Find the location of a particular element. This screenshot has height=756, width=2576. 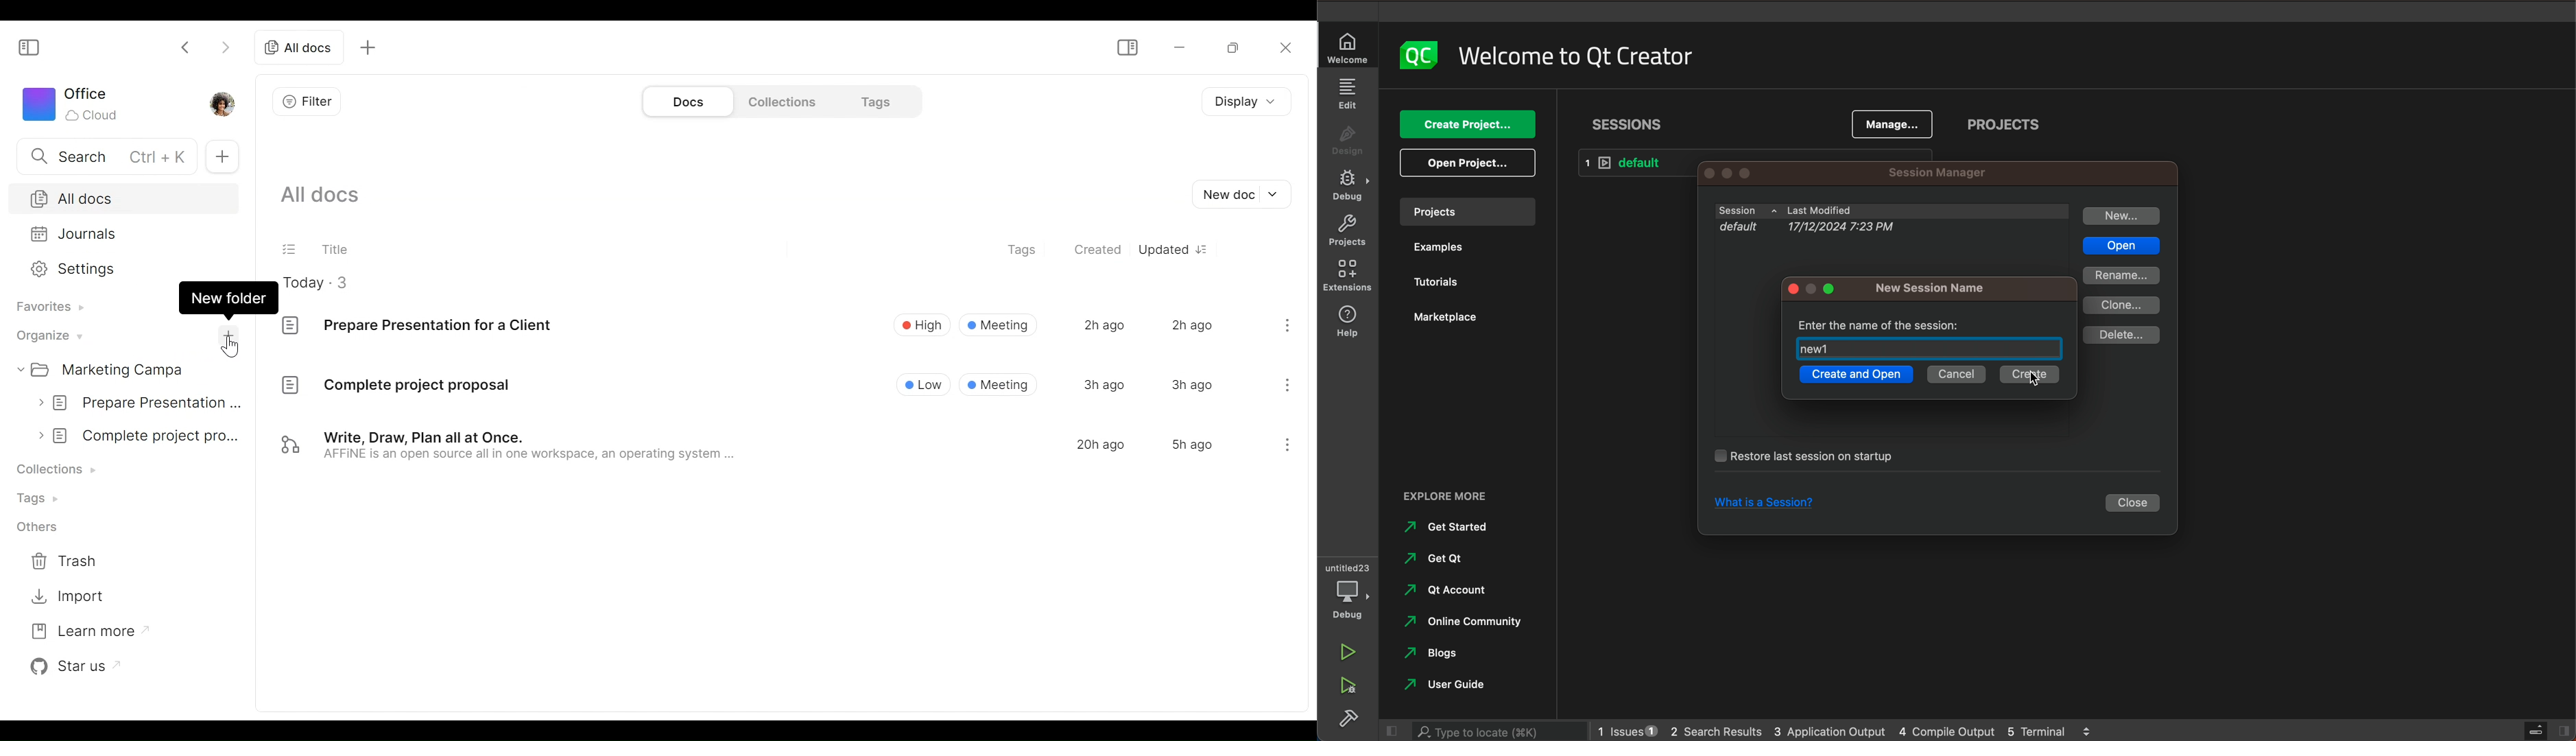

manage is located at coordinates (1893, 122).